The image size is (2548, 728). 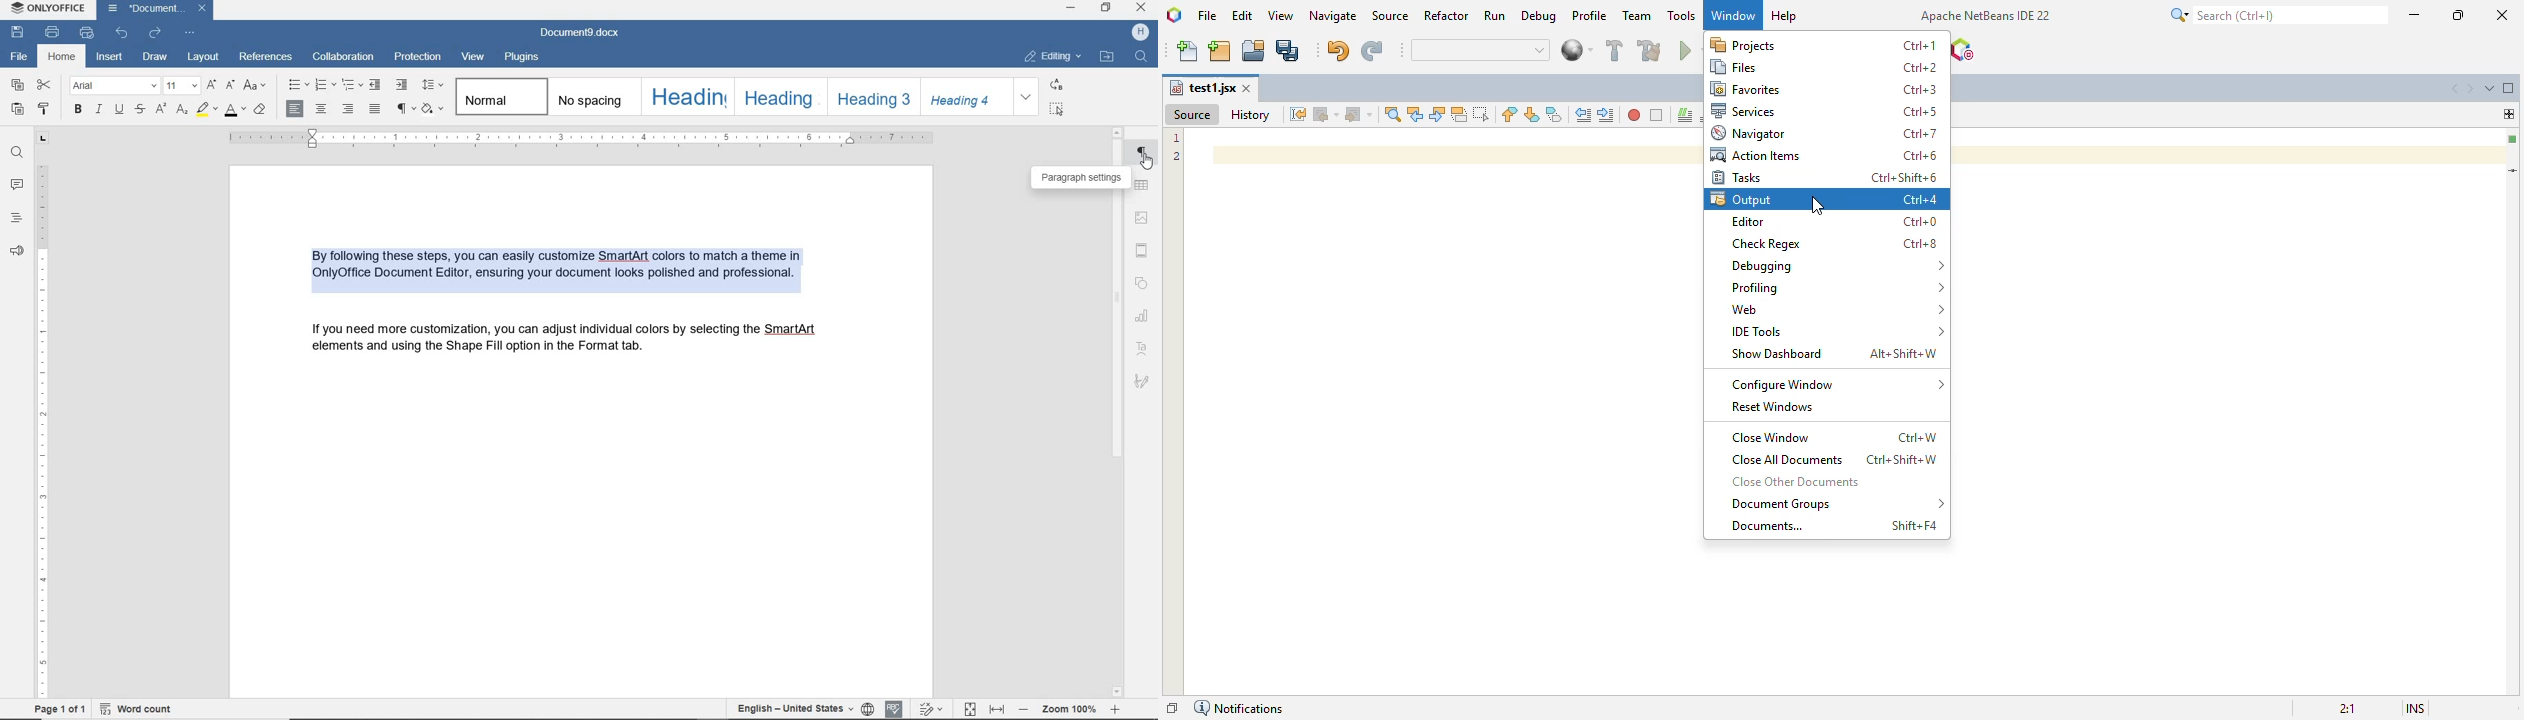 What do you see at coordinates (2415, 15) in the screenshot?
I see `minimize` at bounding box center [2415, 15].